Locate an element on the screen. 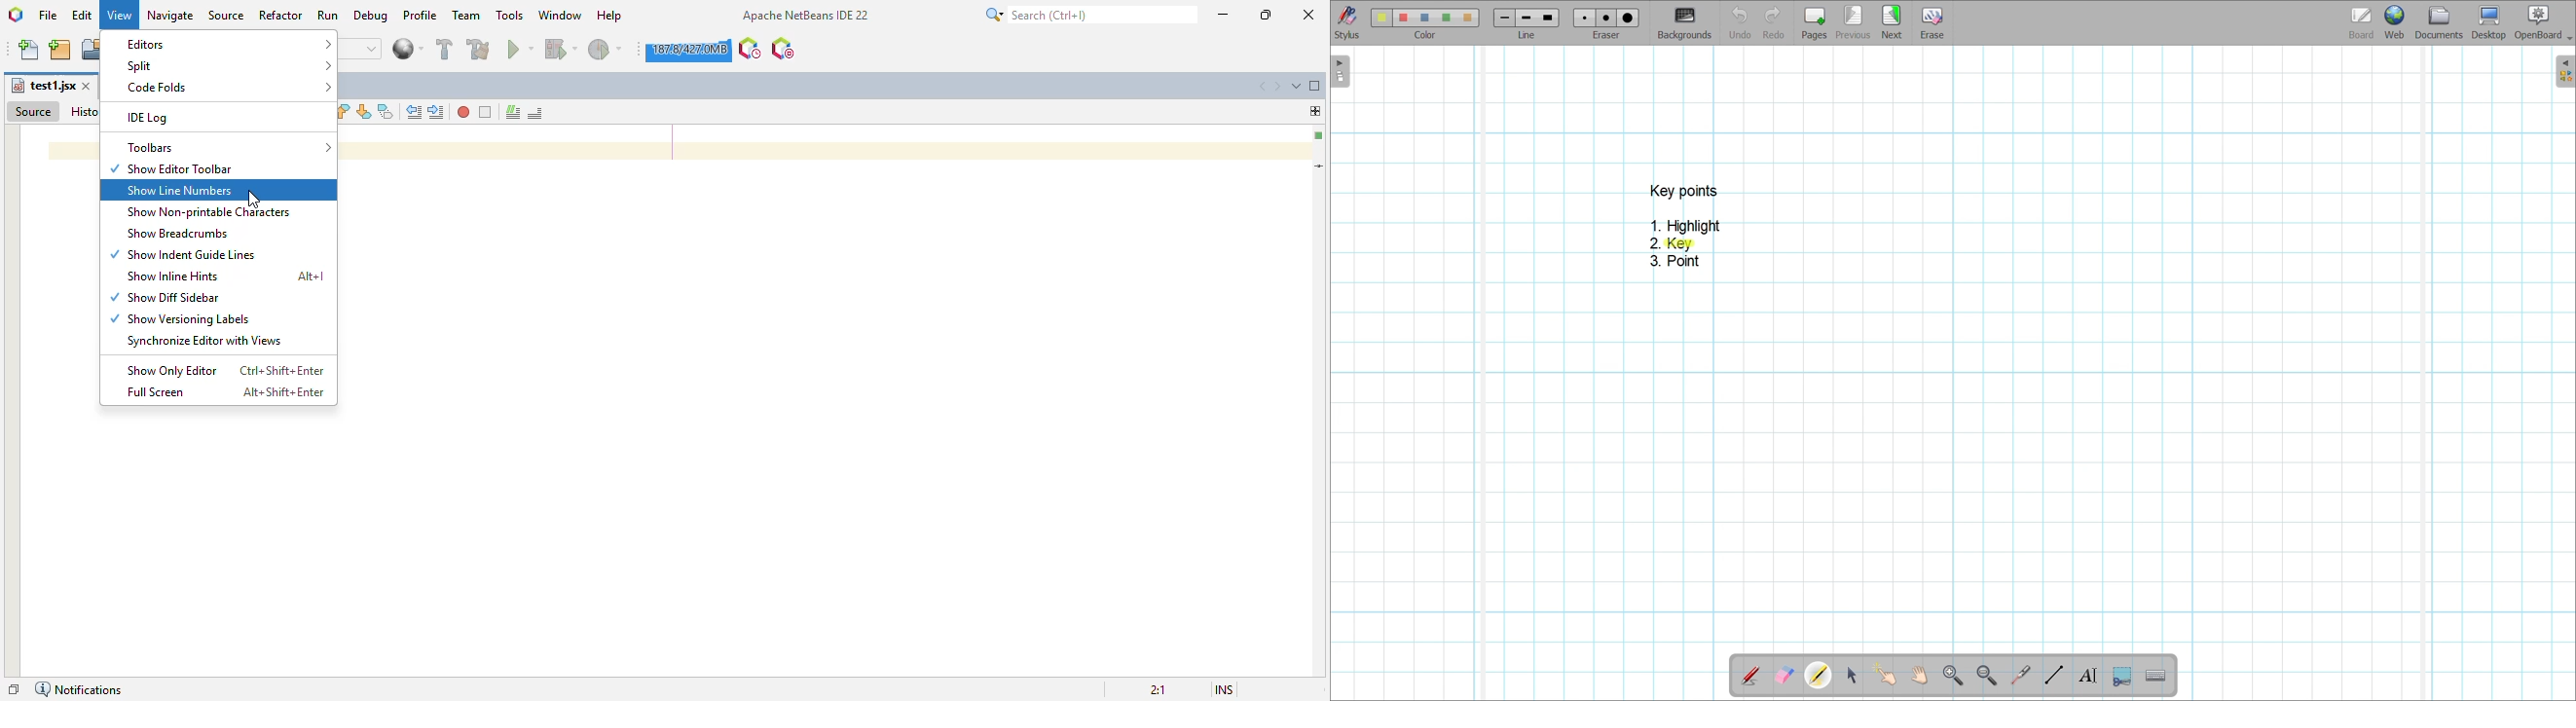 The image size is (2576, 728). Change background is located at coordinates (1684, 23).